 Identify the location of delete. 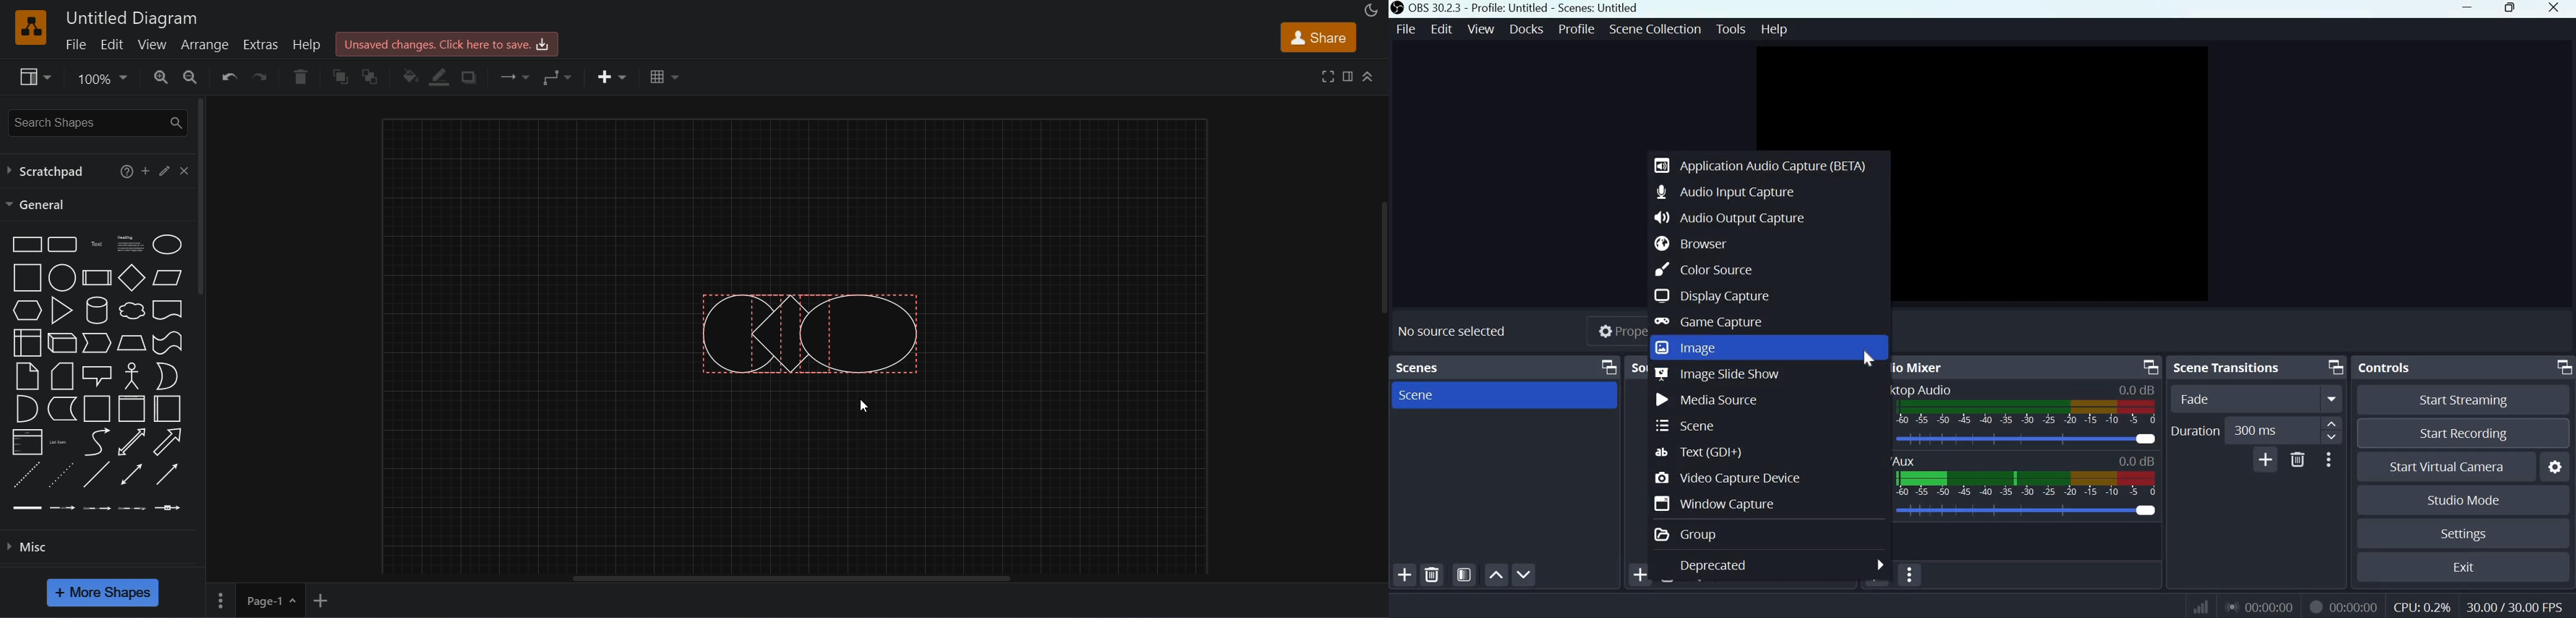
(300, 77).